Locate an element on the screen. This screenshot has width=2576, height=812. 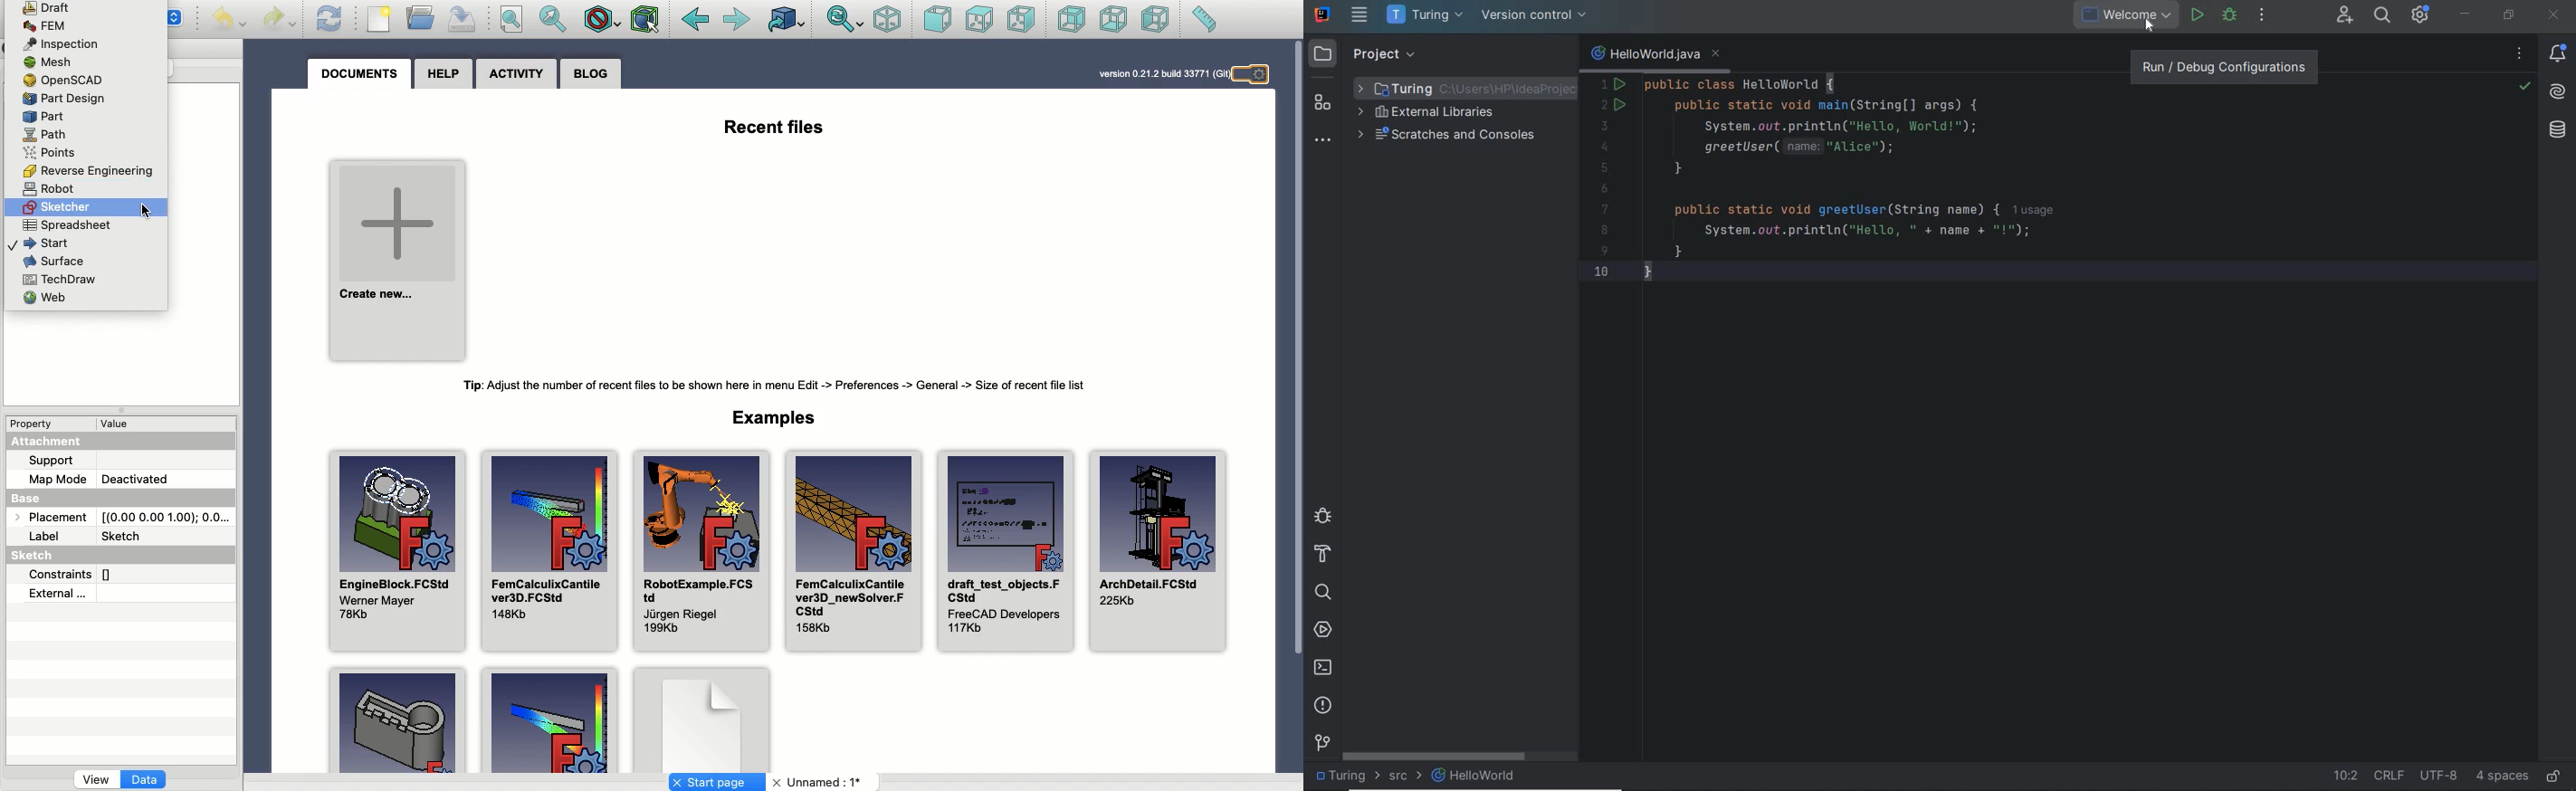
Mesh is located at coordinates (52, 62).